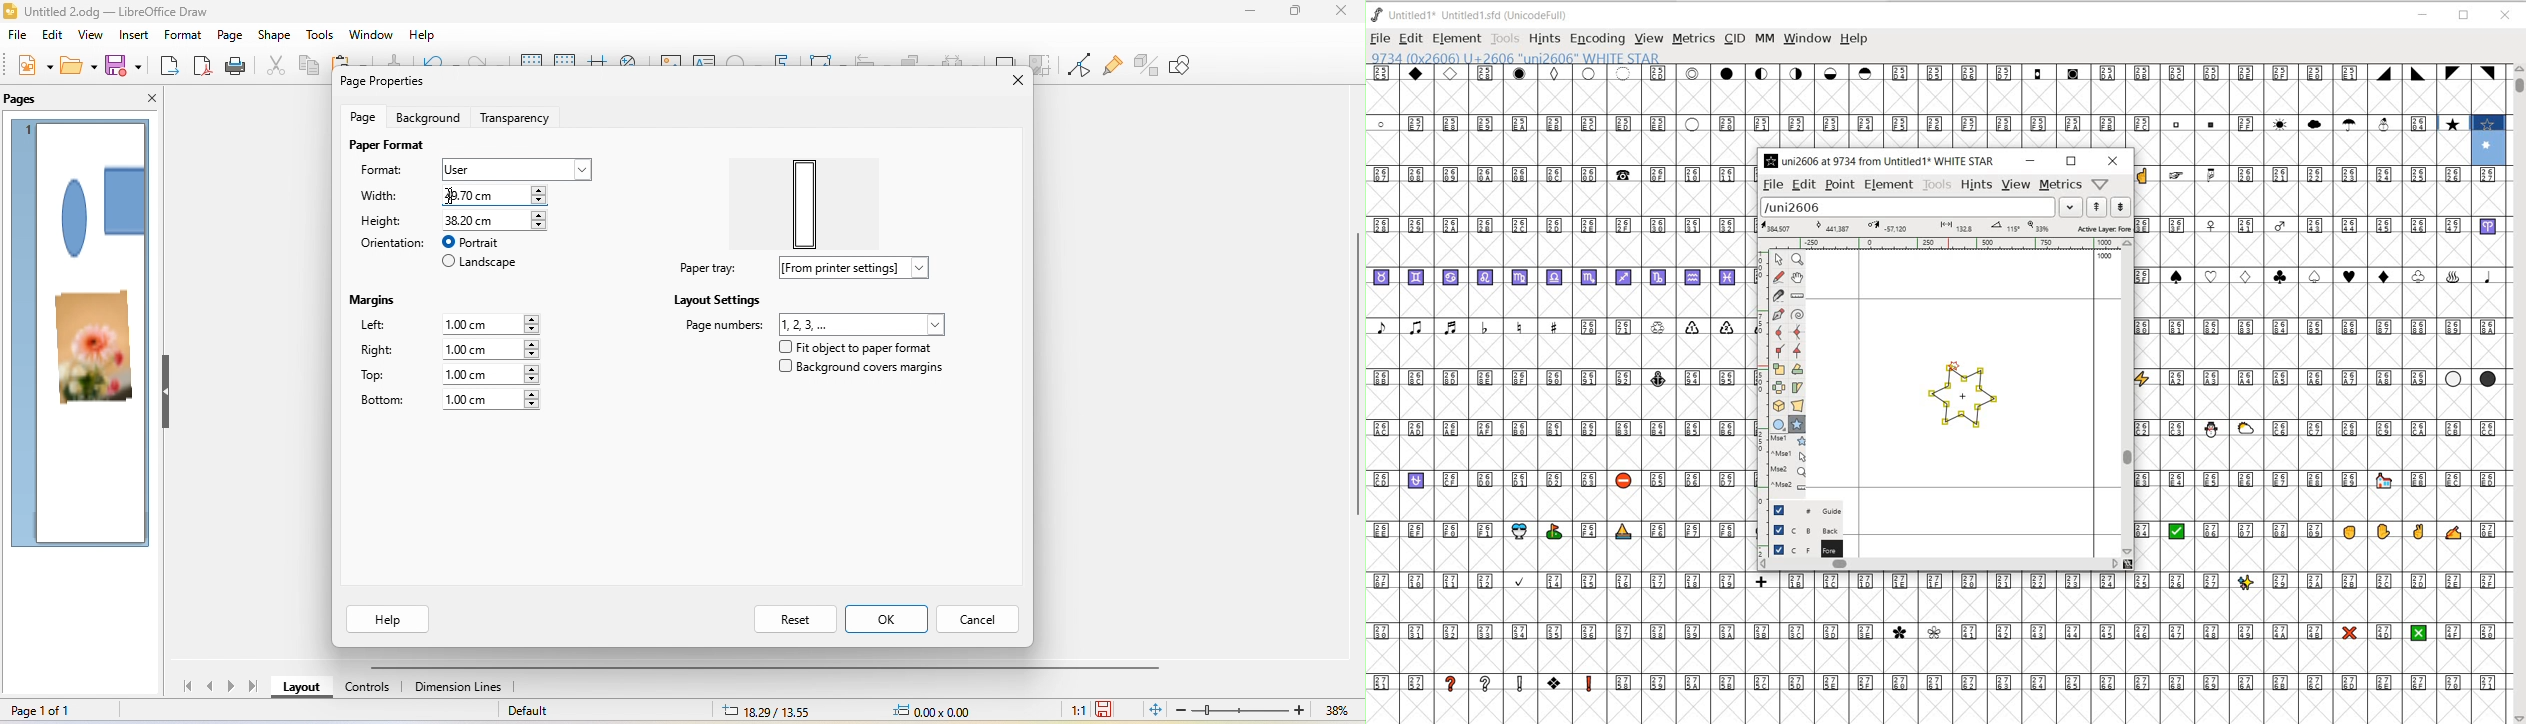 The width and height of the screenshot is (2548, 728). I want to click on layout, so click(299, 688).